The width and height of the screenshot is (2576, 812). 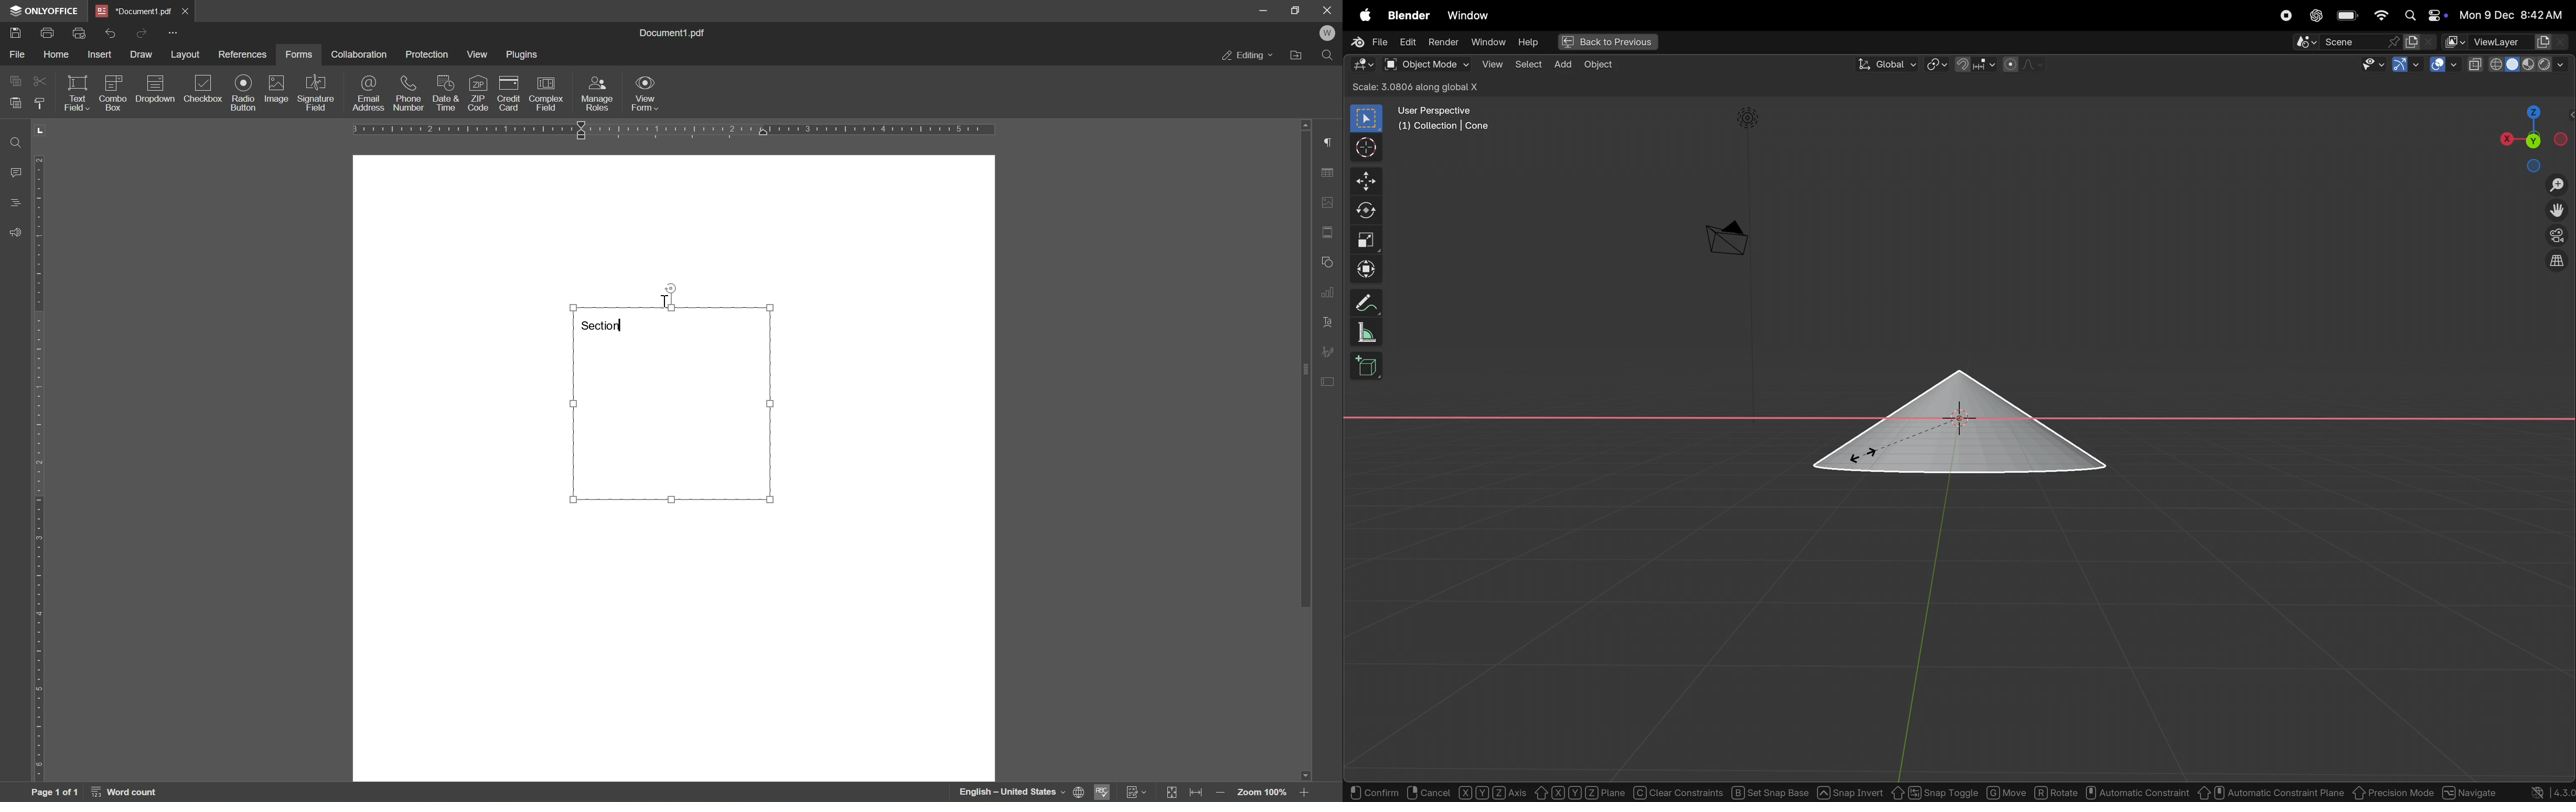 What do you see at coordinates (1363, 13) in the screenshot?
I see `apple menu` at bounding box center [1363, 13].